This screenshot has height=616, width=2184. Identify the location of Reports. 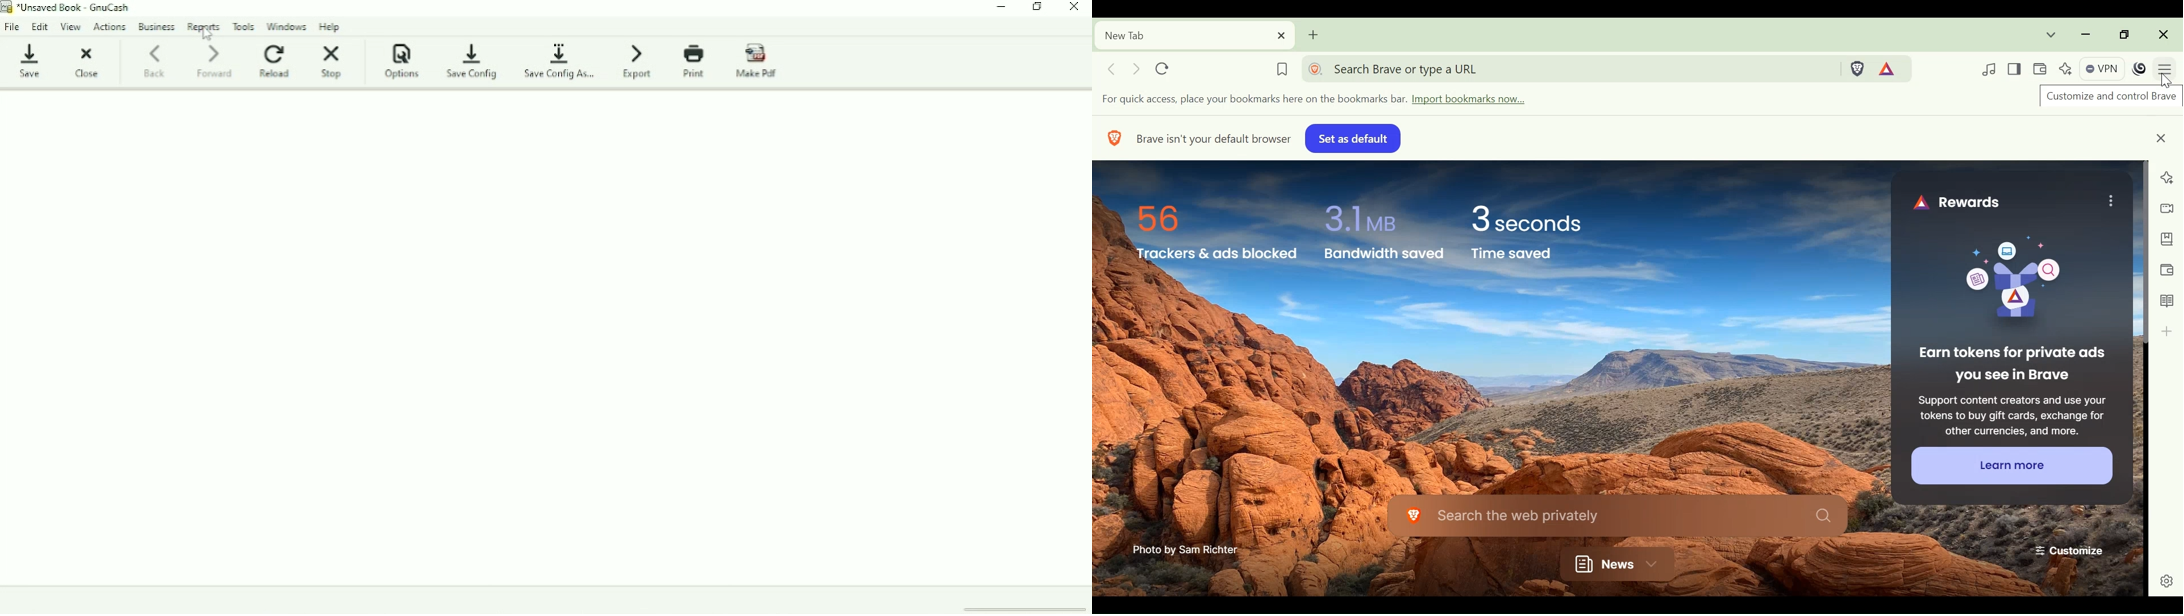
(205, 27).